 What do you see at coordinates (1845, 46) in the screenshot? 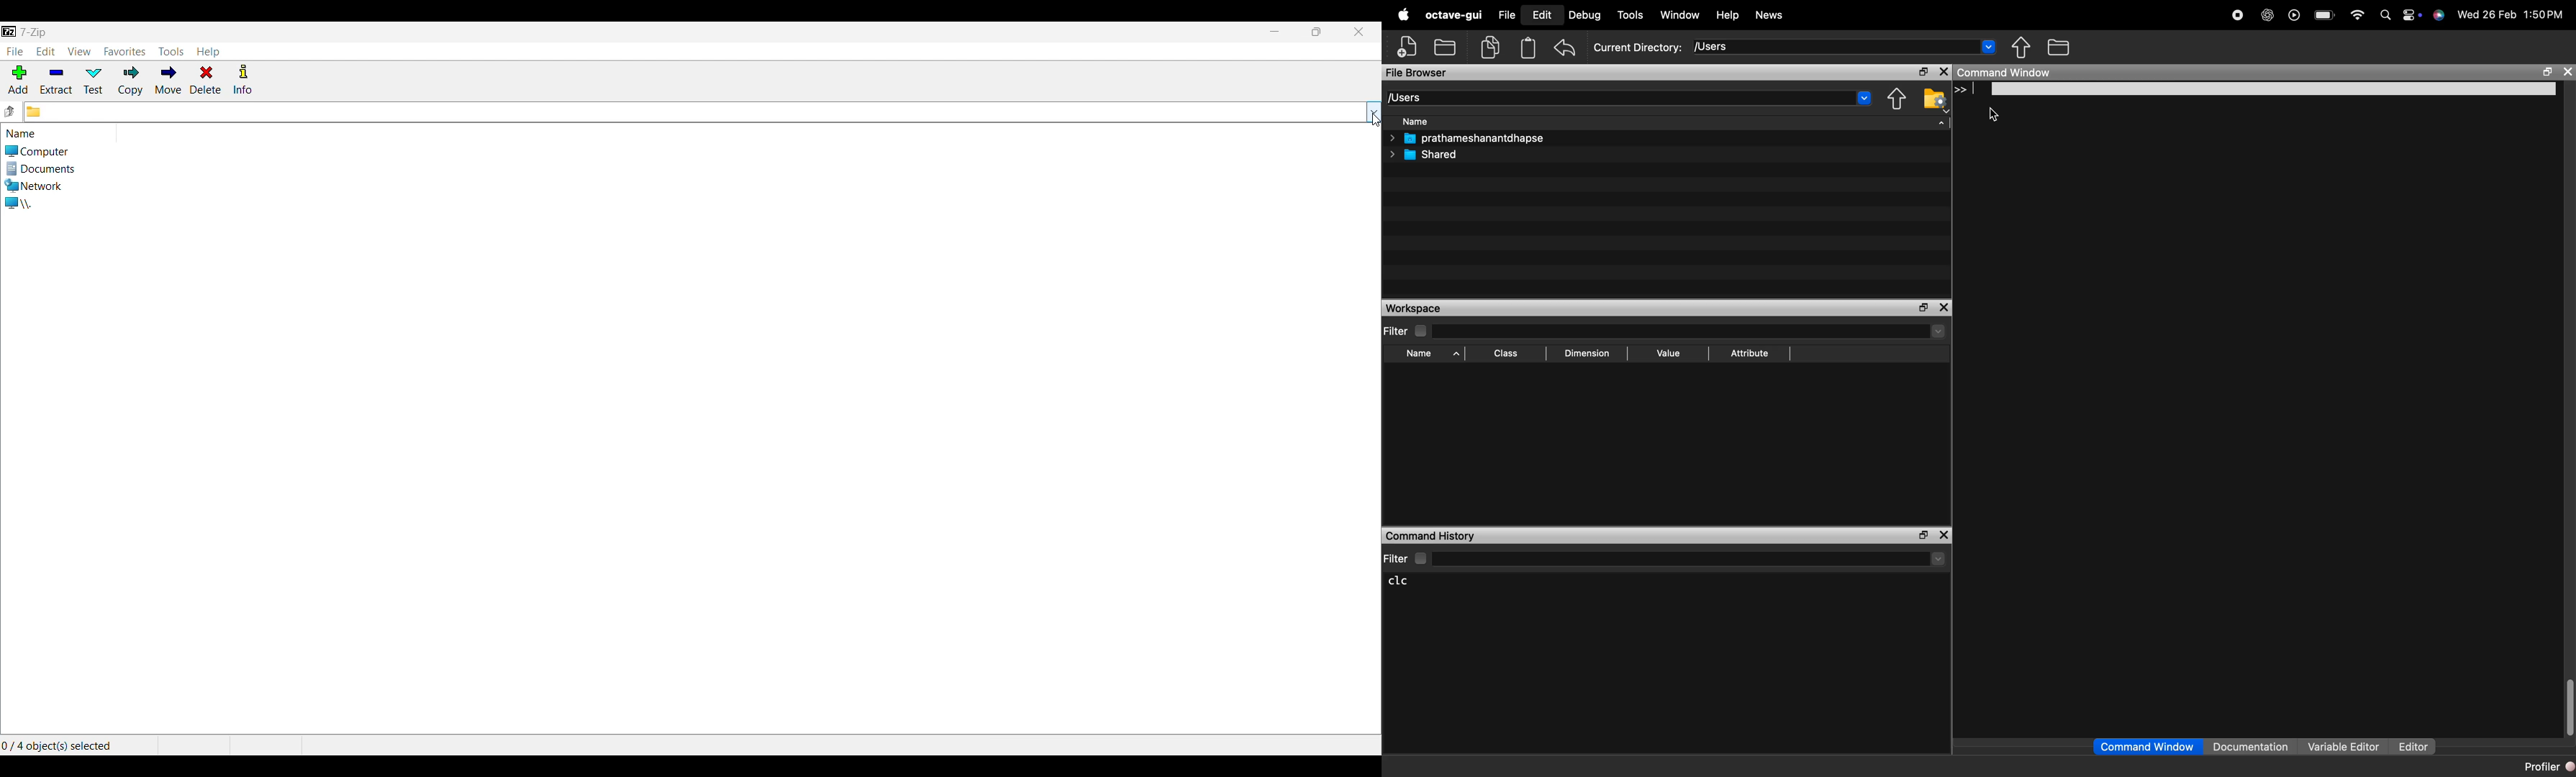
I see `/Users` at bounding box center [1845, 46].